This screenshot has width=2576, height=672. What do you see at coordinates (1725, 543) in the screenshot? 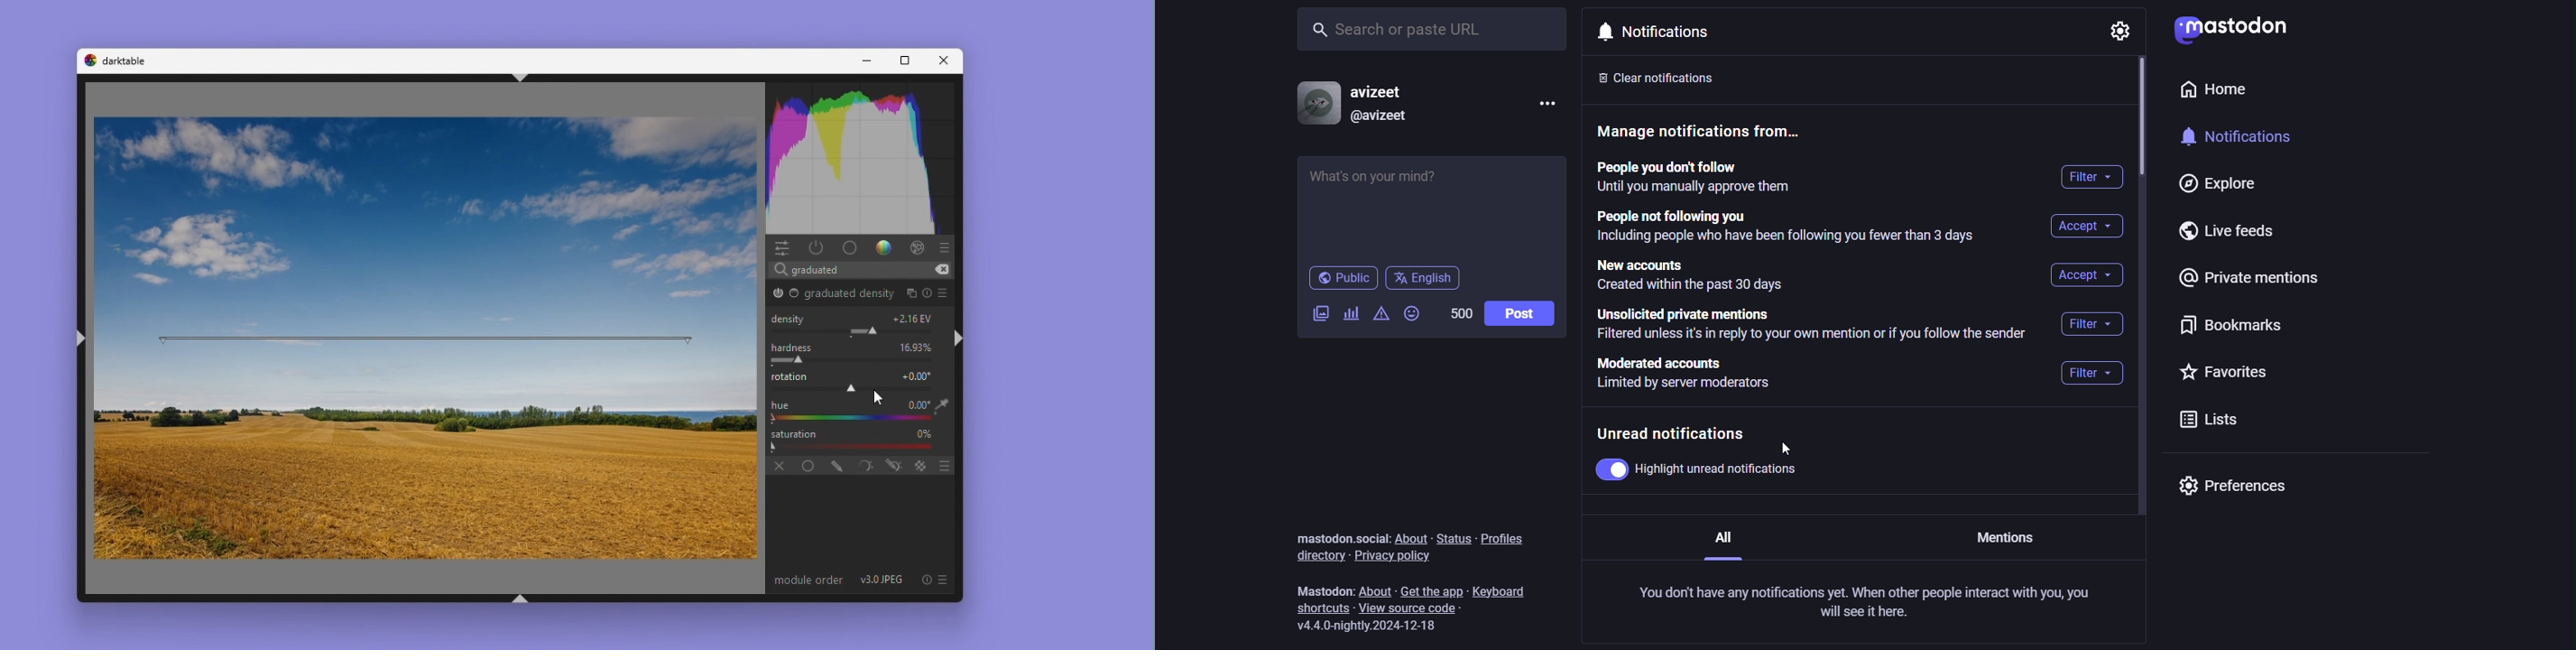
I see `All` at bounding box center [1725, 543].